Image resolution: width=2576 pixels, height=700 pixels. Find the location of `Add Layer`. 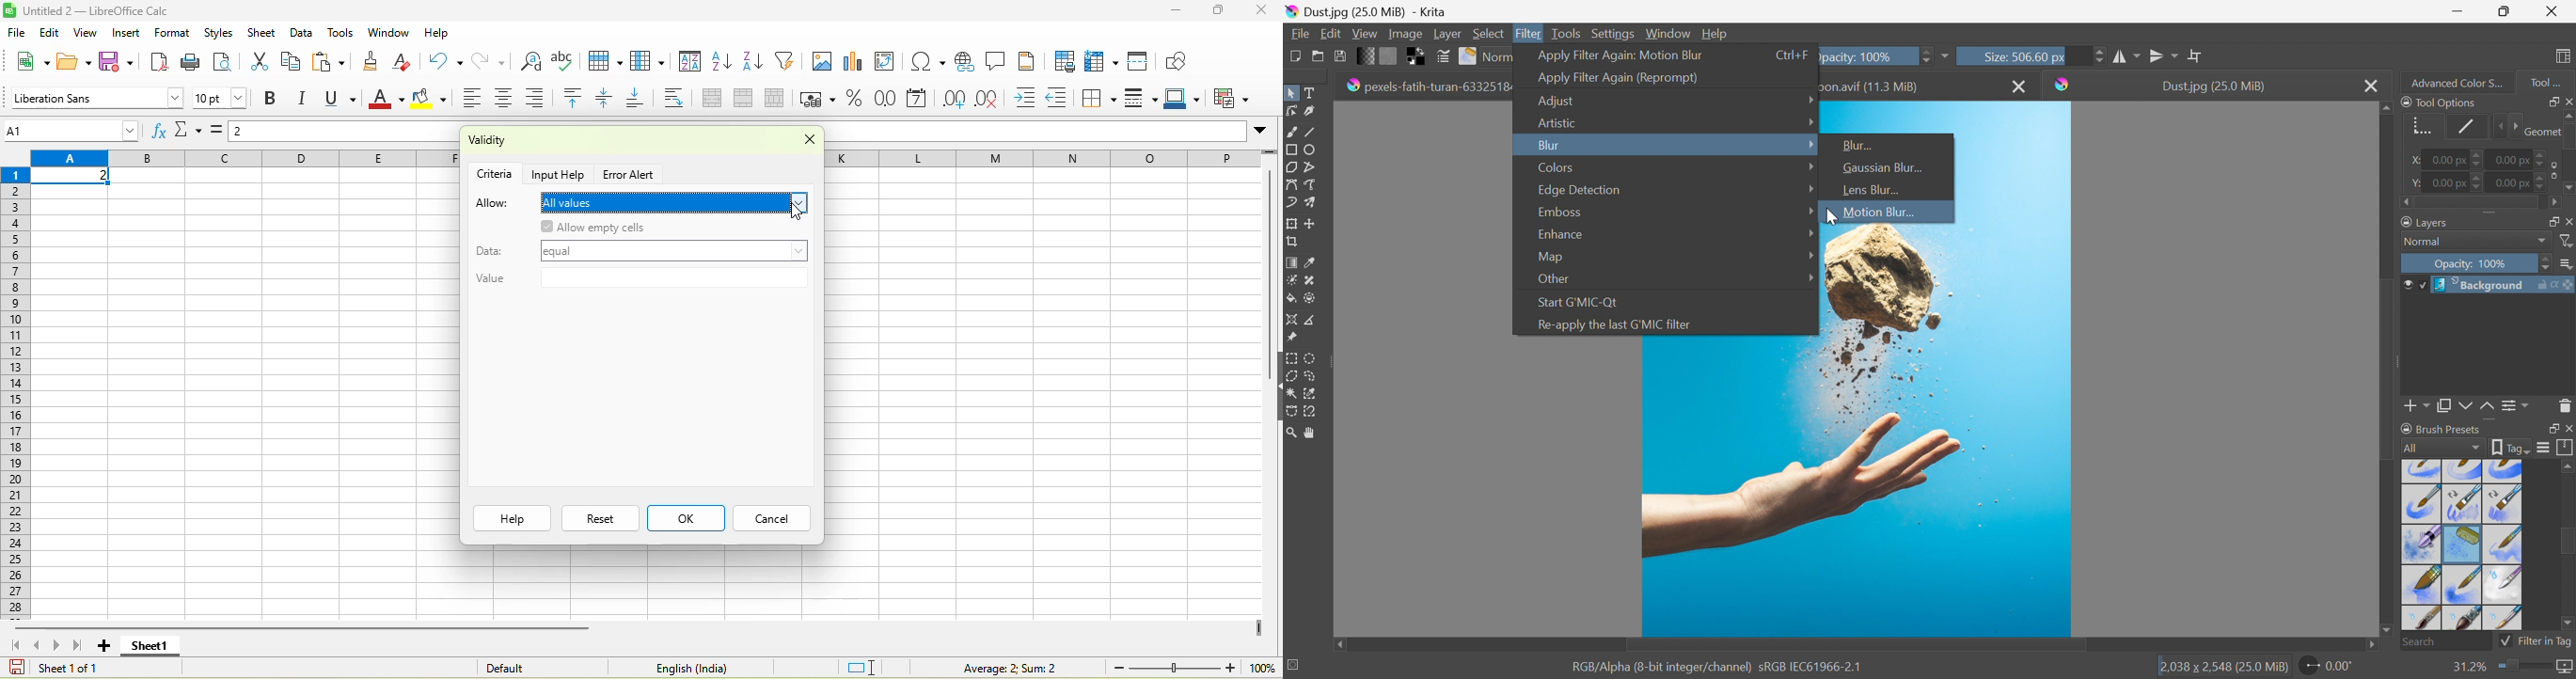

Add Layer is located at coordinates (2417, 408).